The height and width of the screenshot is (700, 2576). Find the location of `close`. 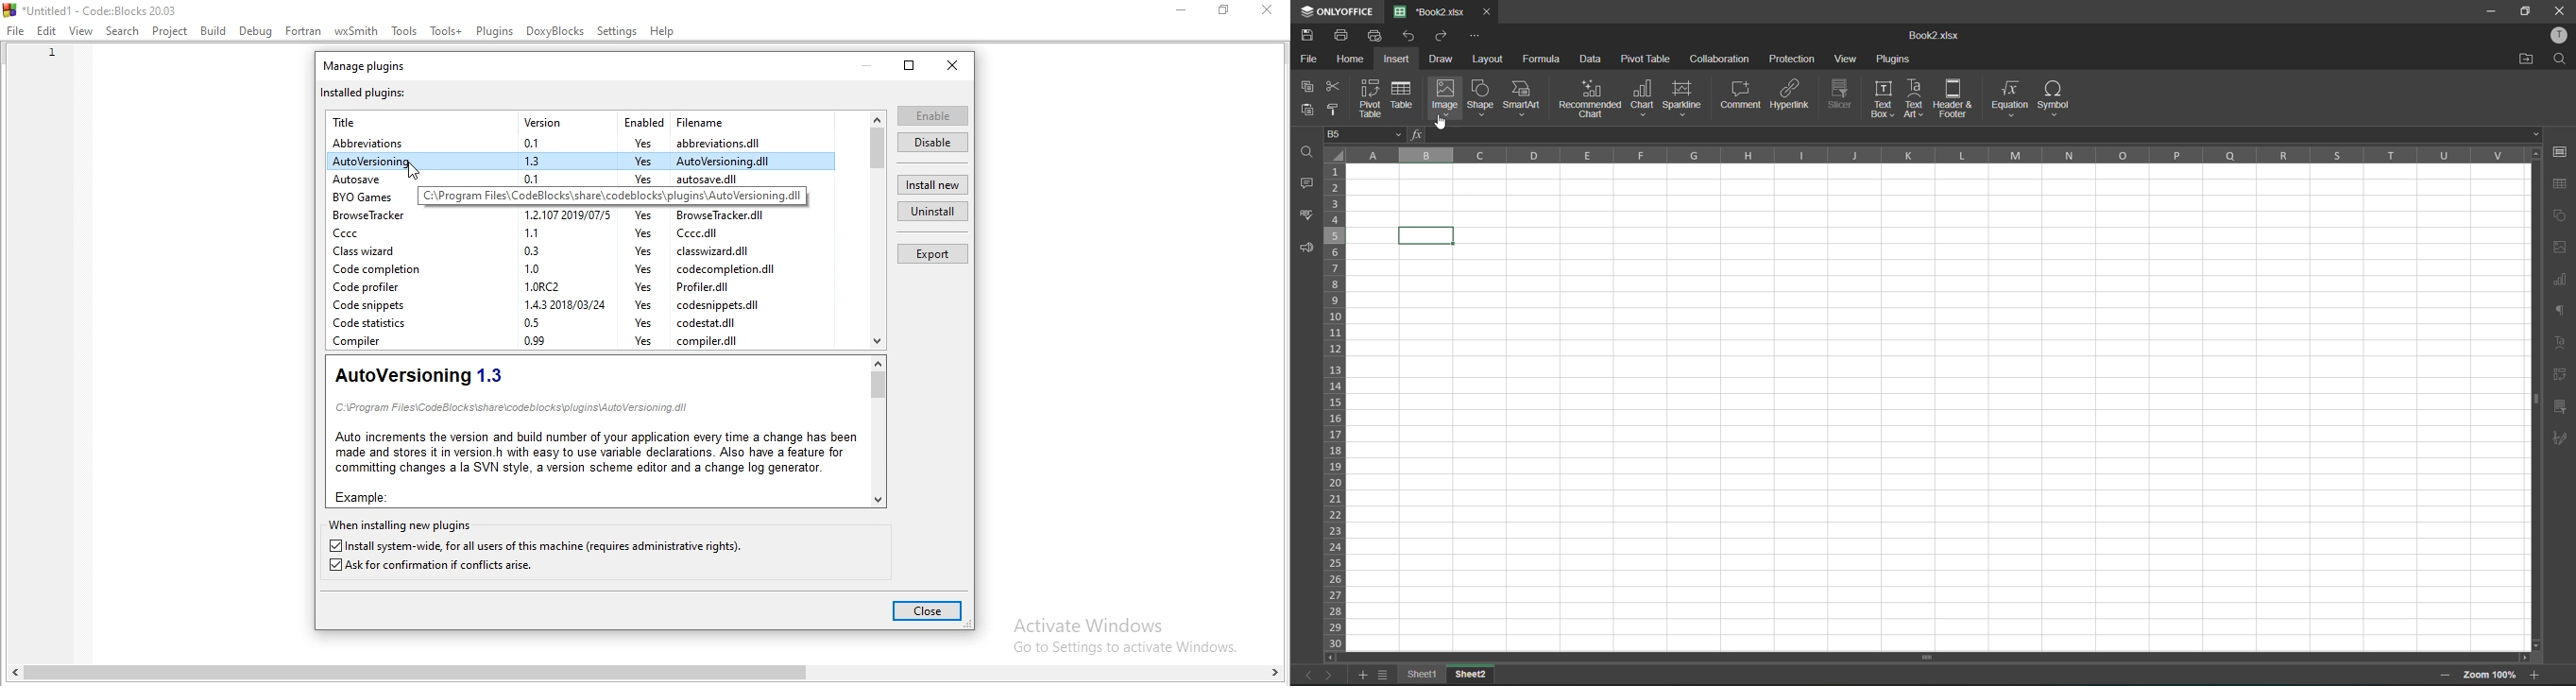

close is located at coordinates (1271, 11).